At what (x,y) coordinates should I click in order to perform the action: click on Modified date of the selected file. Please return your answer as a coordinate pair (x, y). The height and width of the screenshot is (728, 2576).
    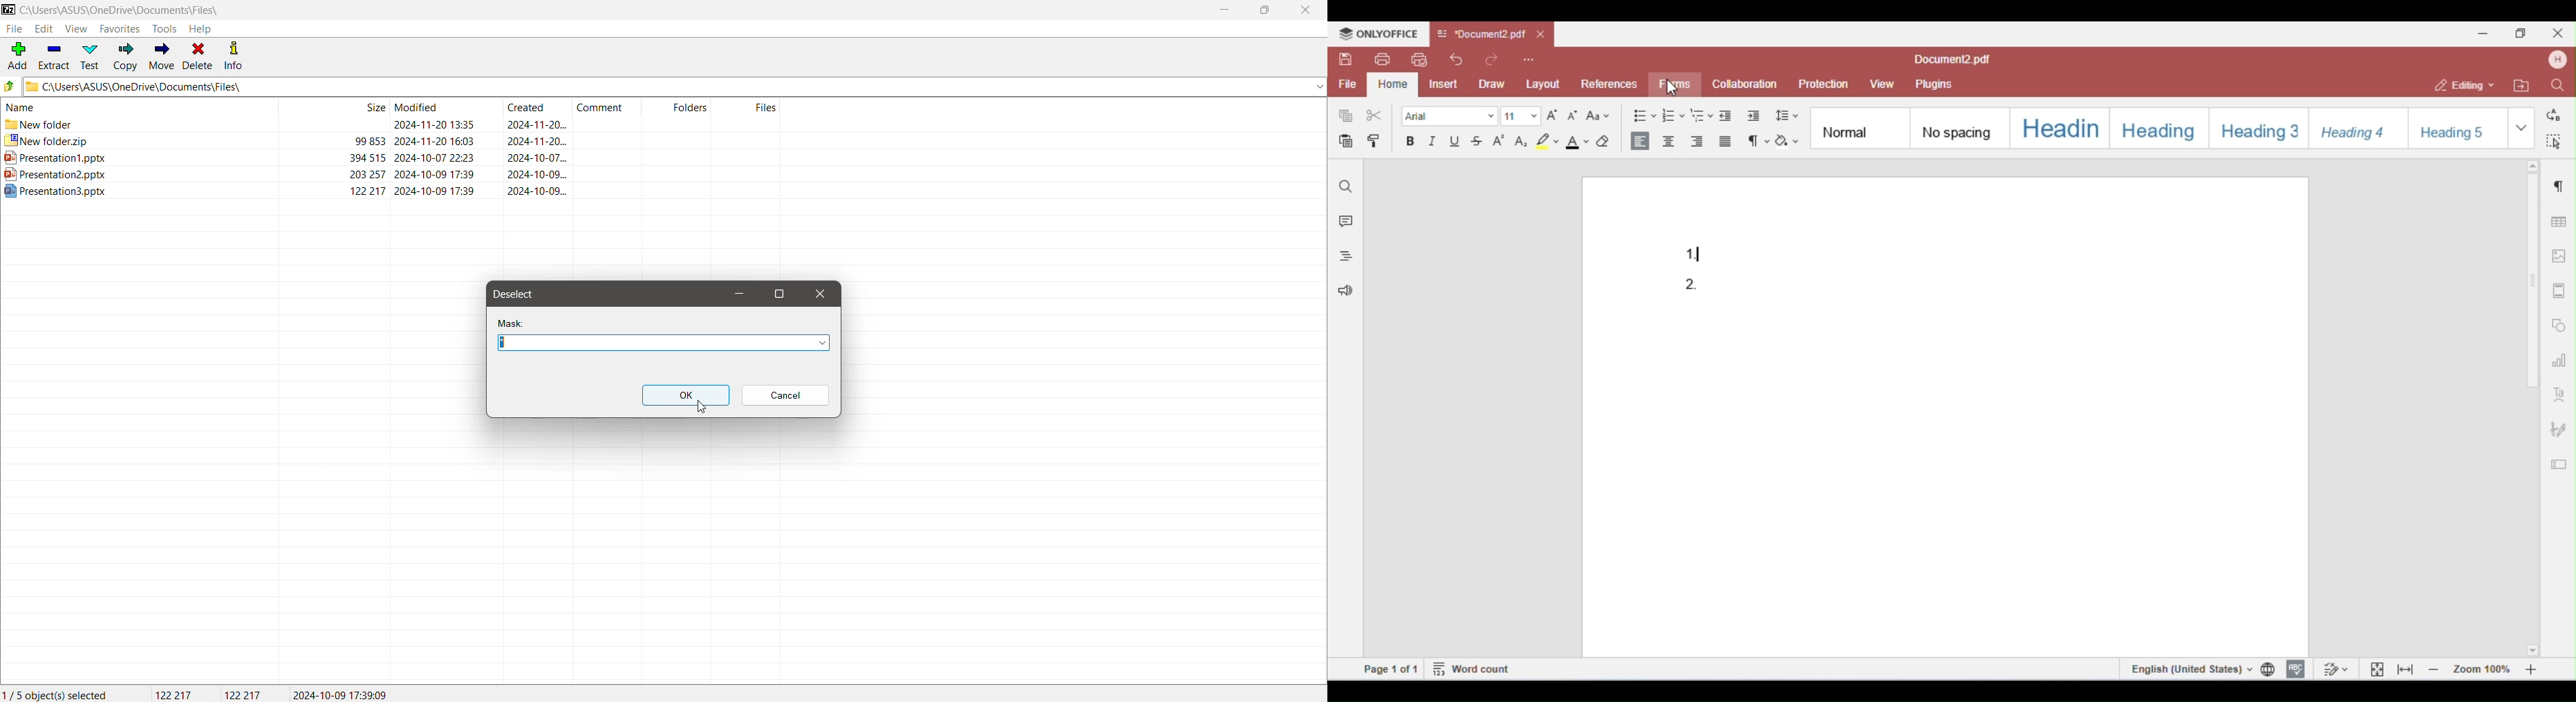
    Looking at the image, I should click on (347, 694).